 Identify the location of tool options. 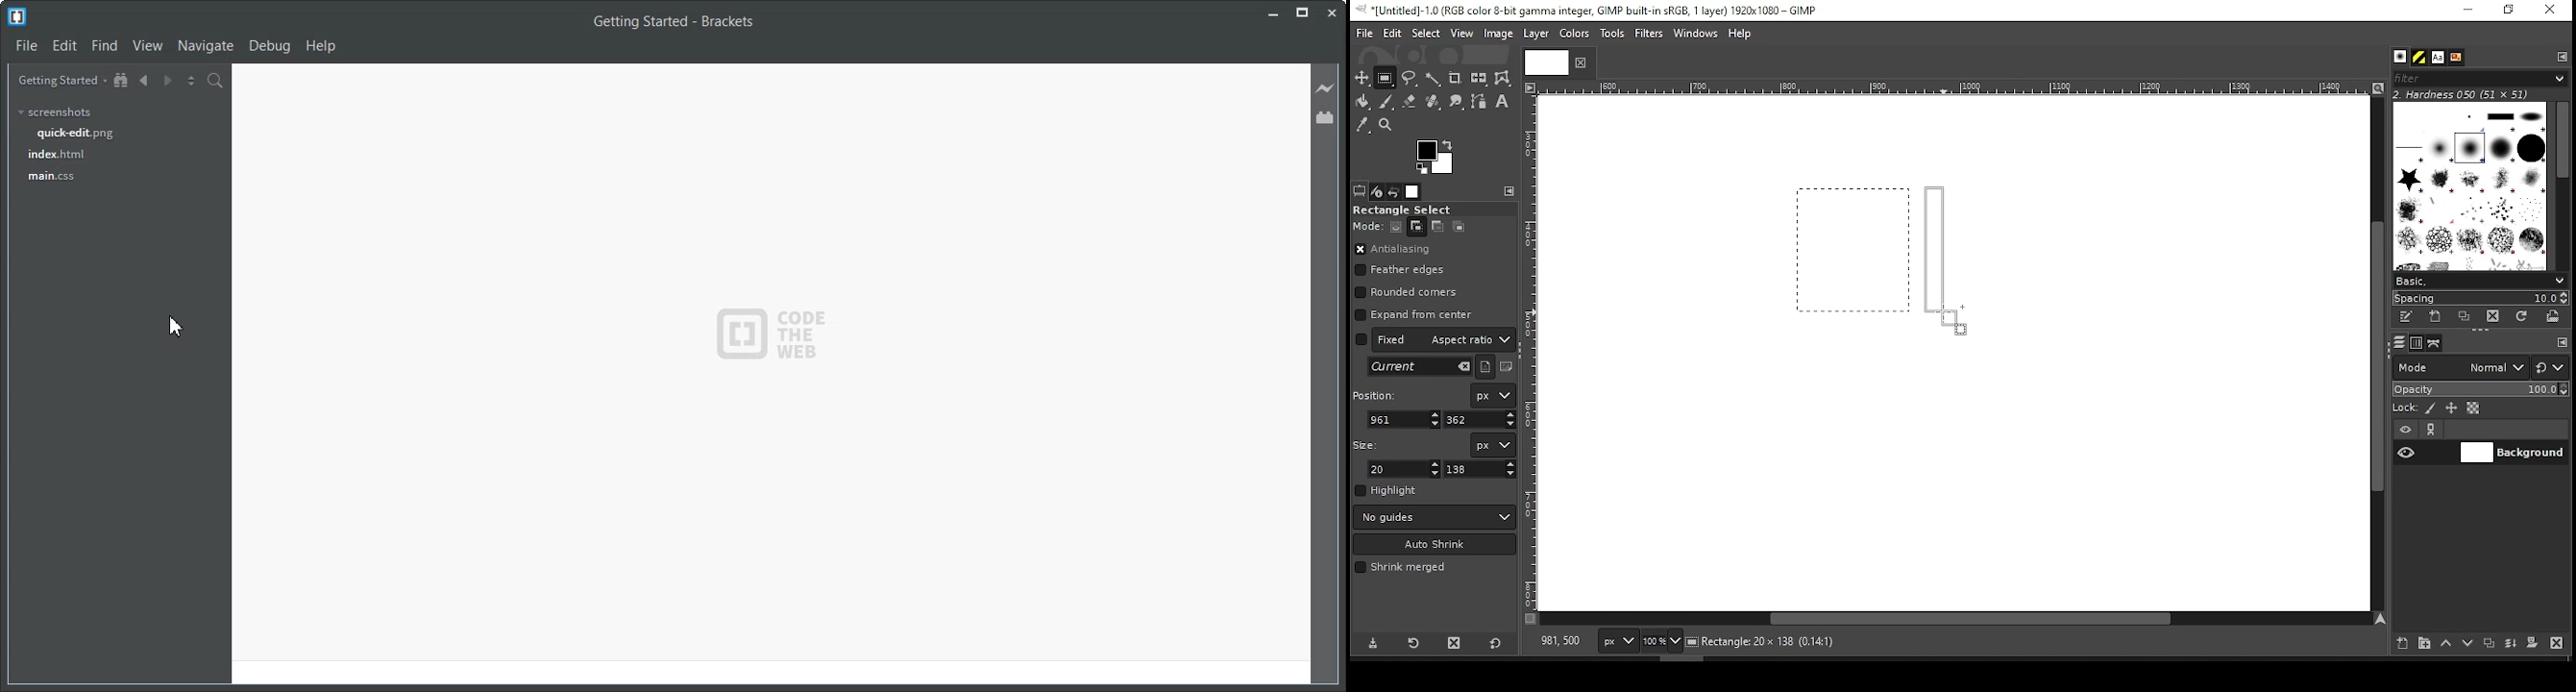
(1360, 190).